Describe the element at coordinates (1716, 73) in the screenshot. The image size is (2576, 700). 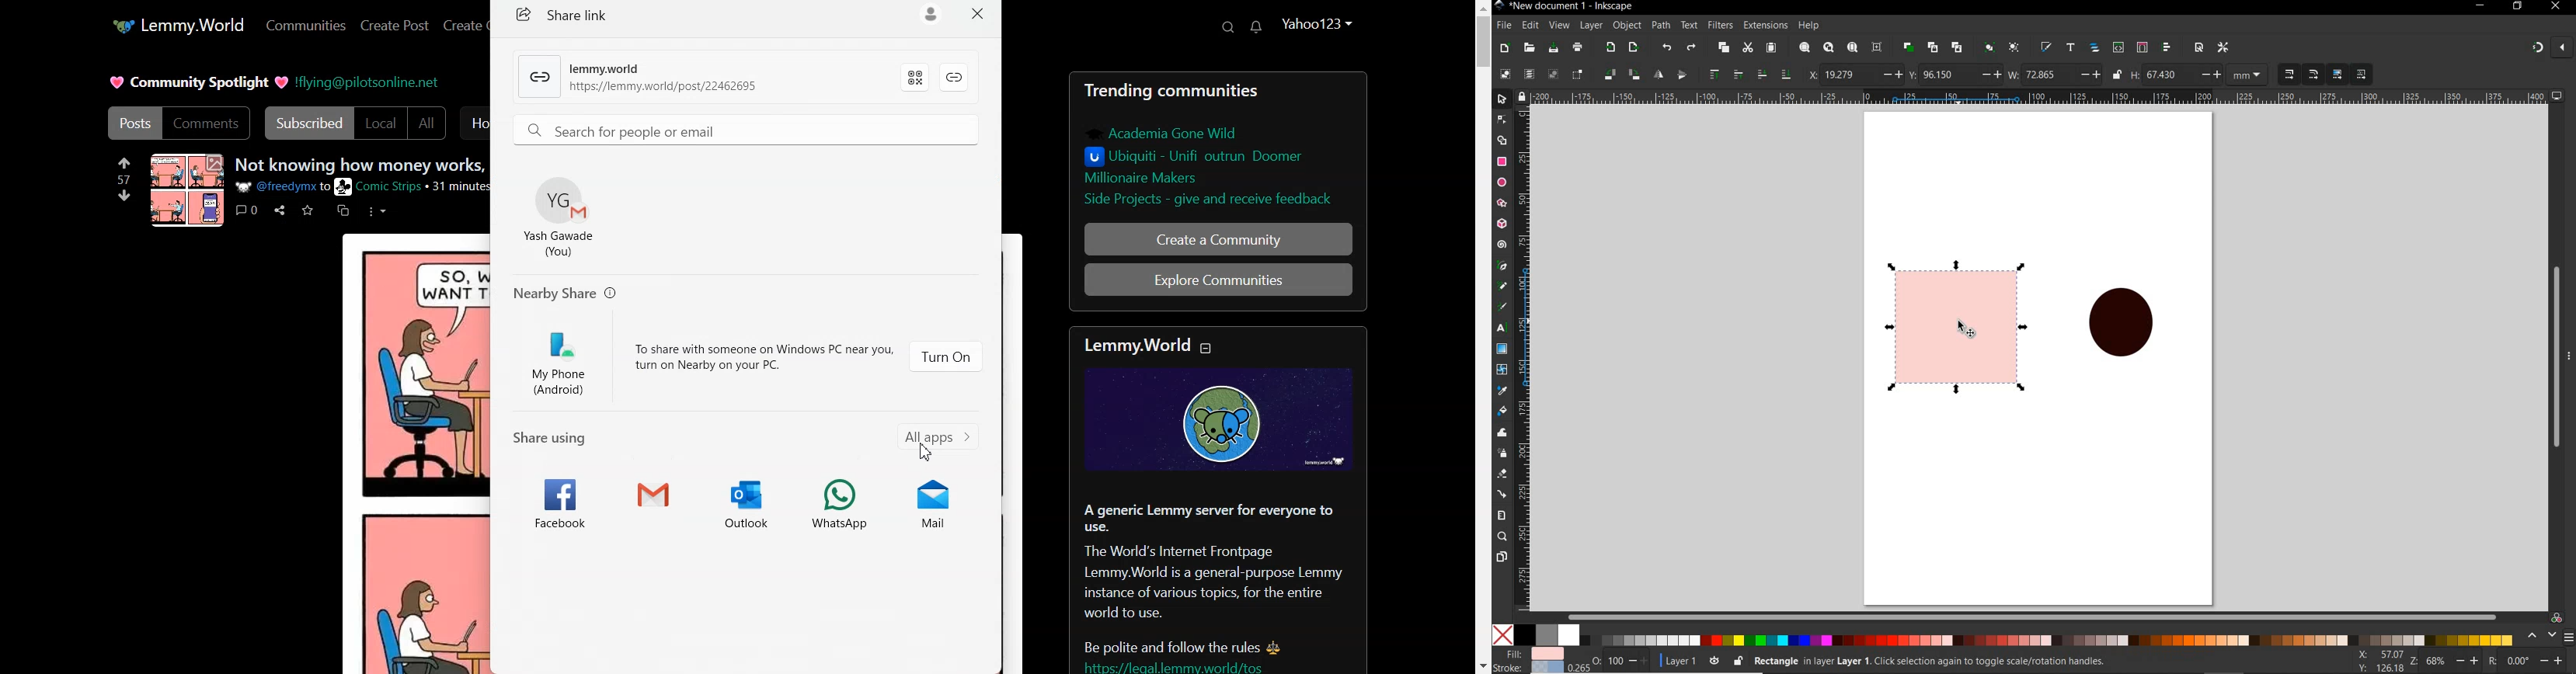
I see `raise to top` at that location.